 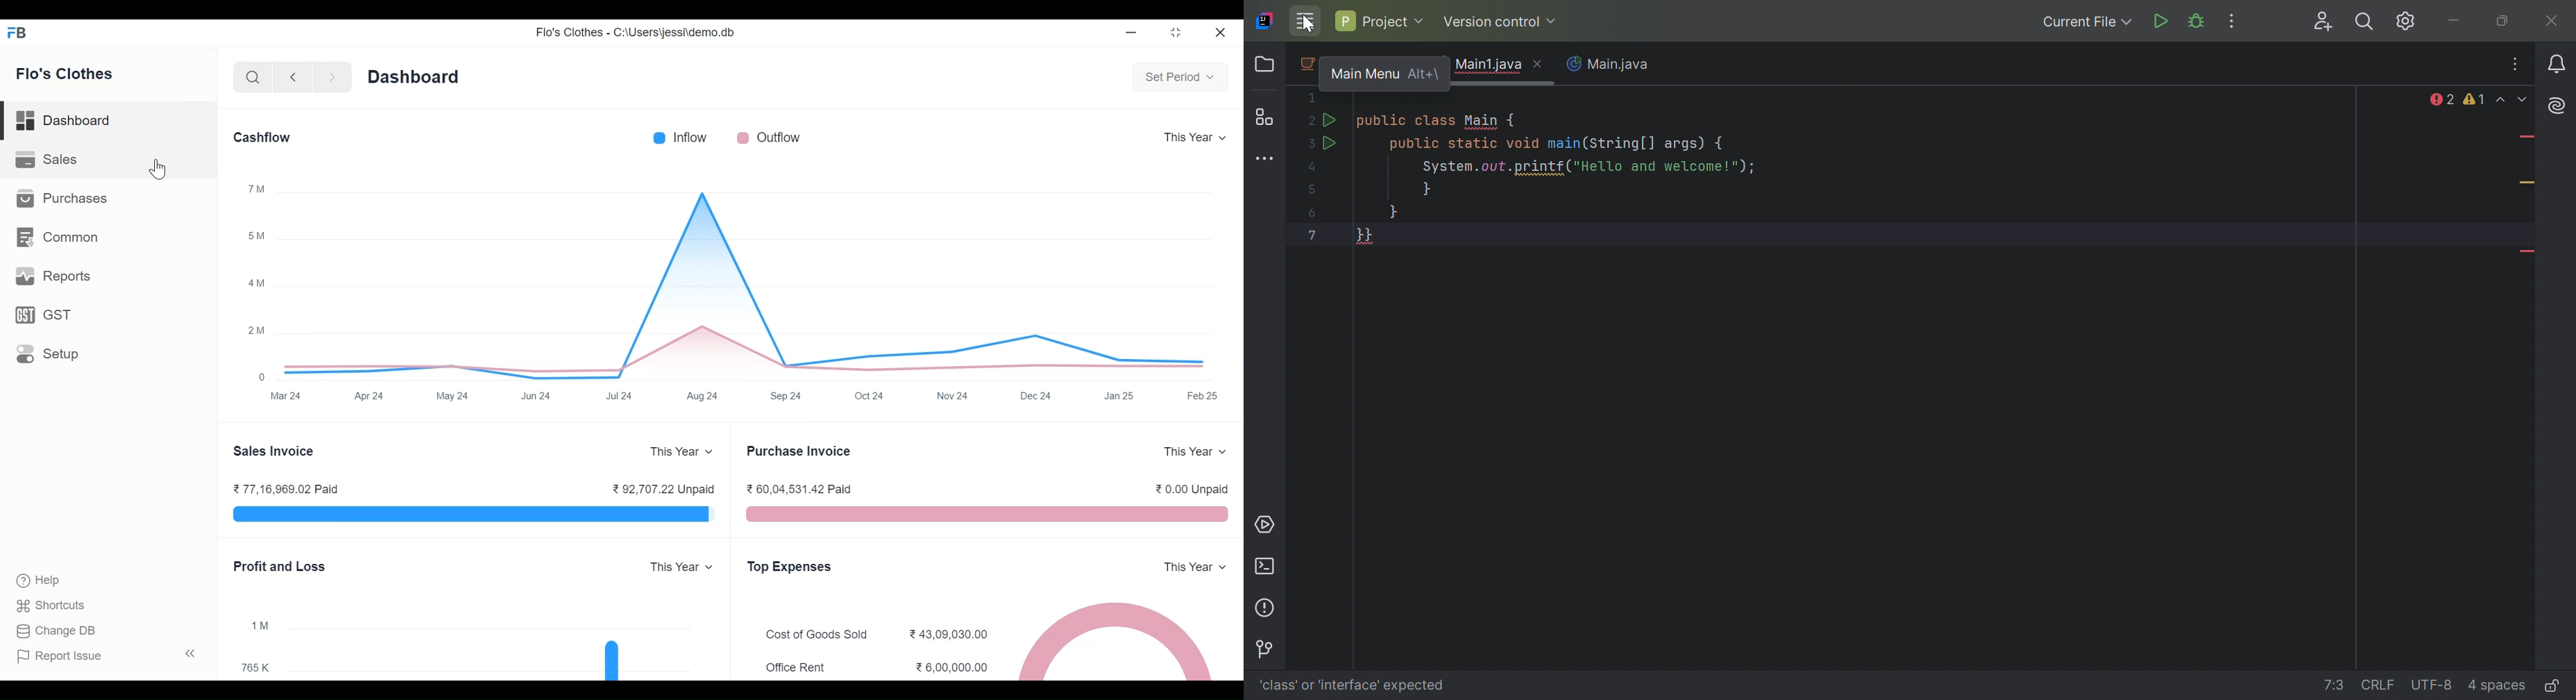 What do you see at coordinates (663, 490) in the screenshot?
I see `92,707.22 Unpaid` at bounding box center [663, 490].